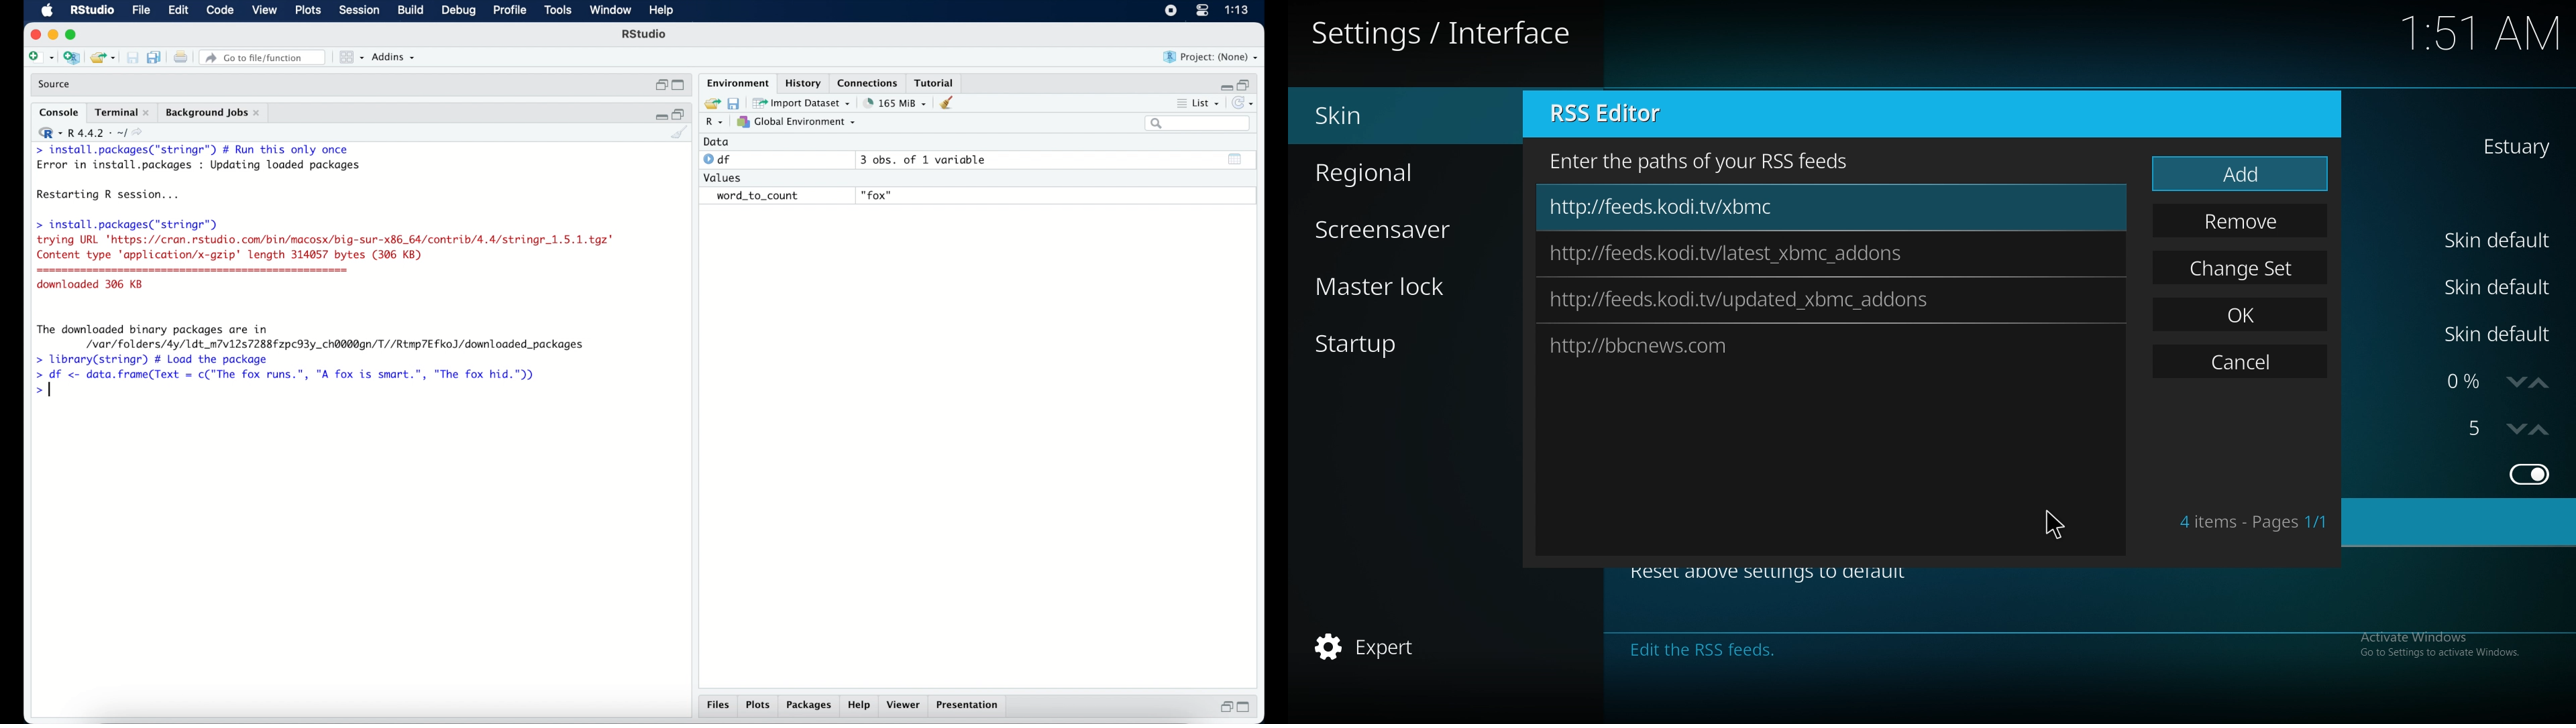 Image resolution: width=2576 pixels, height=728 pixels. What do you see at coordinates (52, 34) in the screenshot?
I see `minimize` at bounding box center [52, 34].